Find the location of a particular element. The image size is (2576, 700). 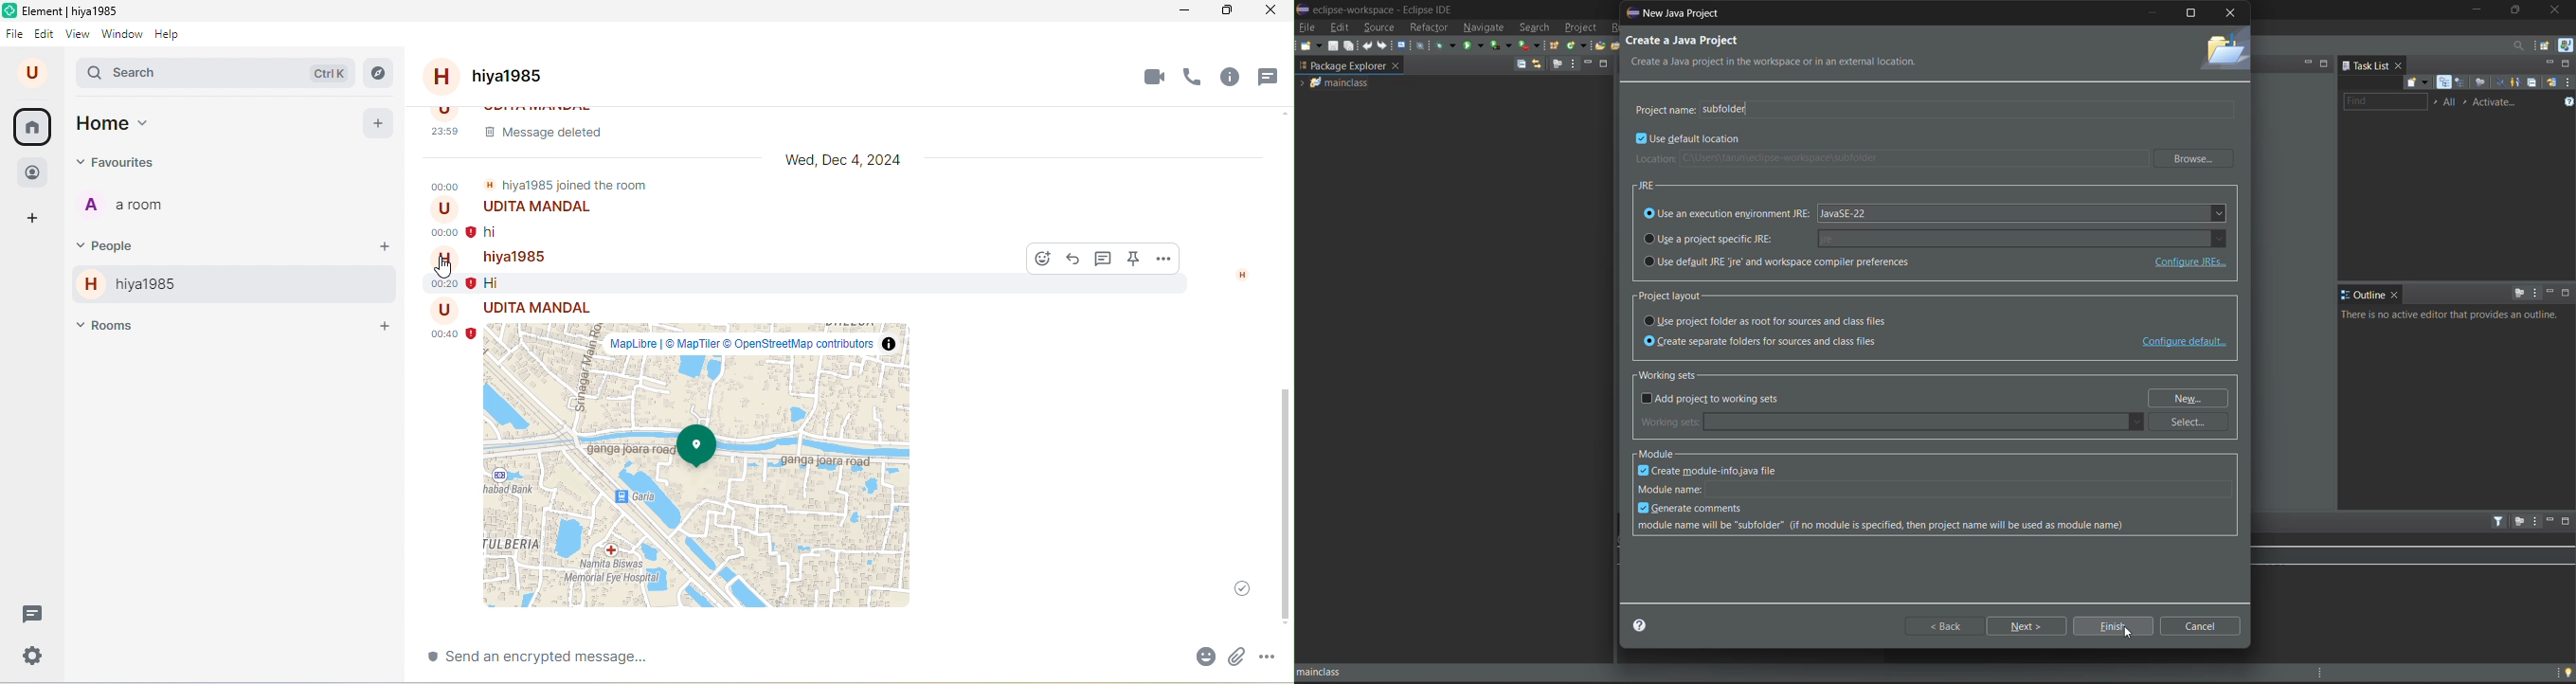

quick settings is located at coordinates (31, 655).